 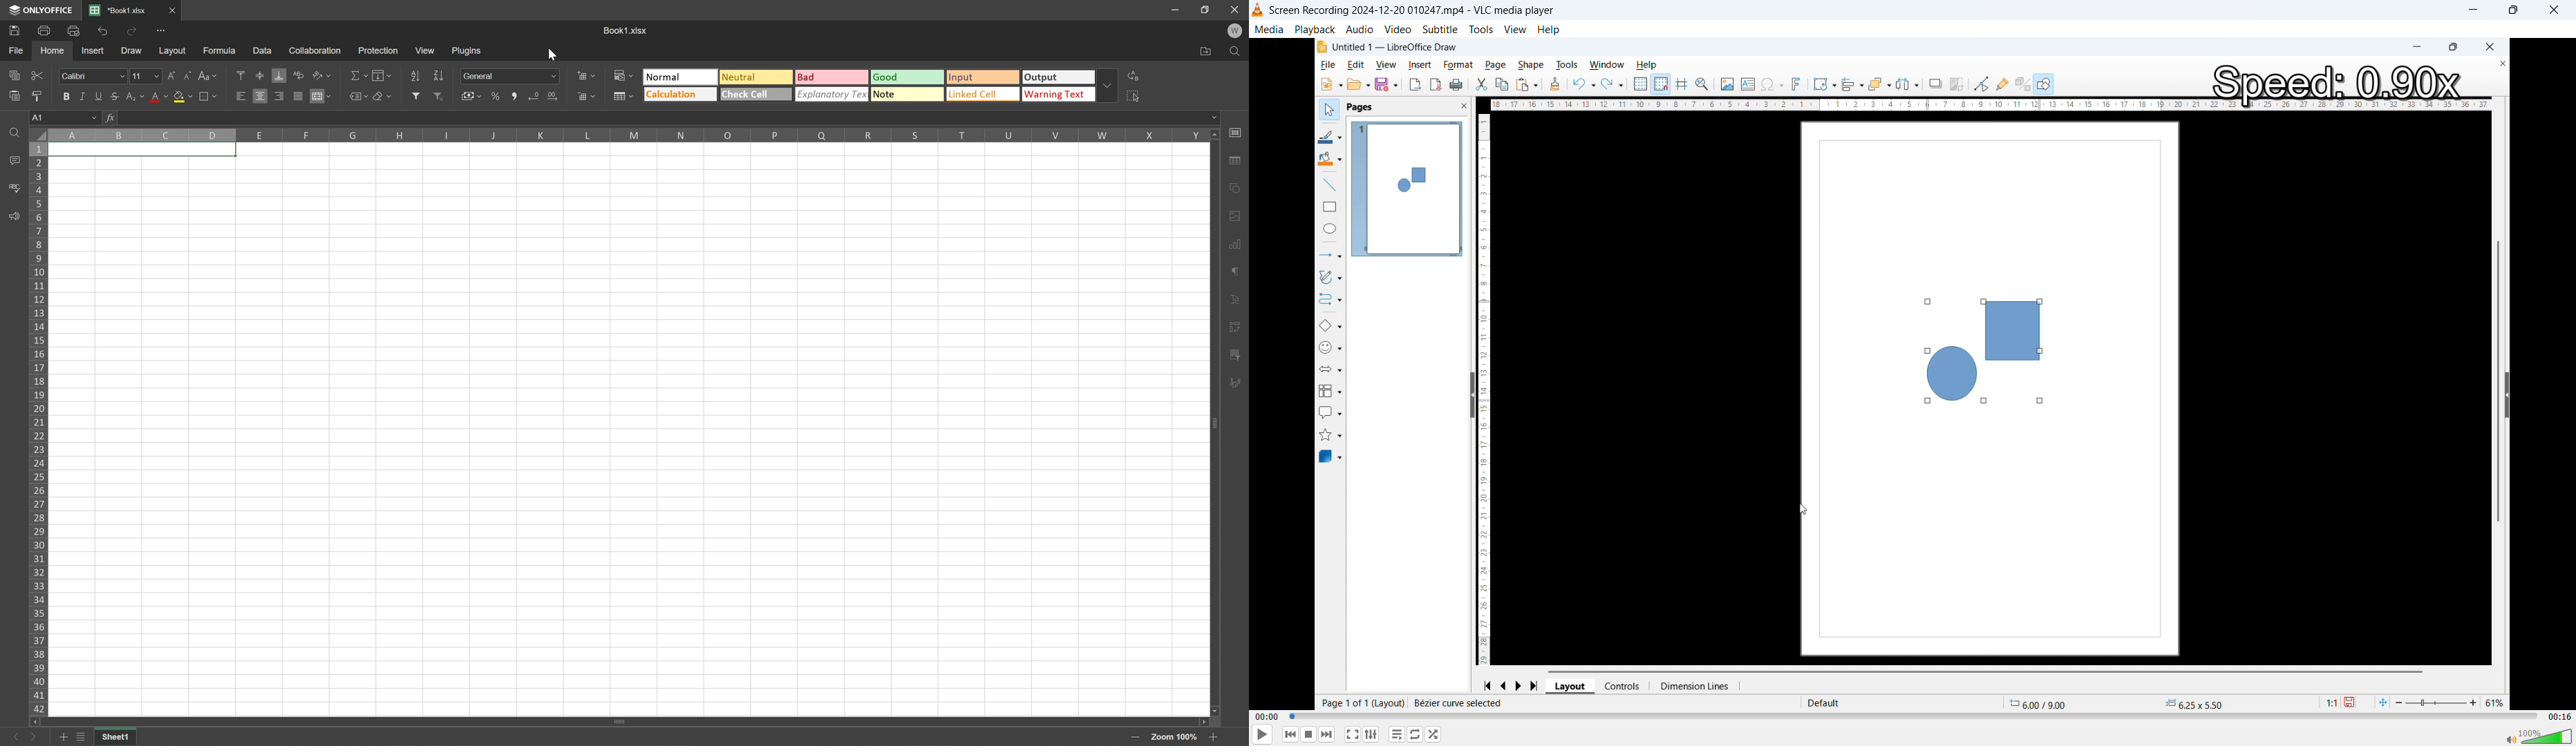 What do you see at coordinates (1233, 272) in the screenshot?
I see `Paragraph settings` at bounding box center [1233, 272].